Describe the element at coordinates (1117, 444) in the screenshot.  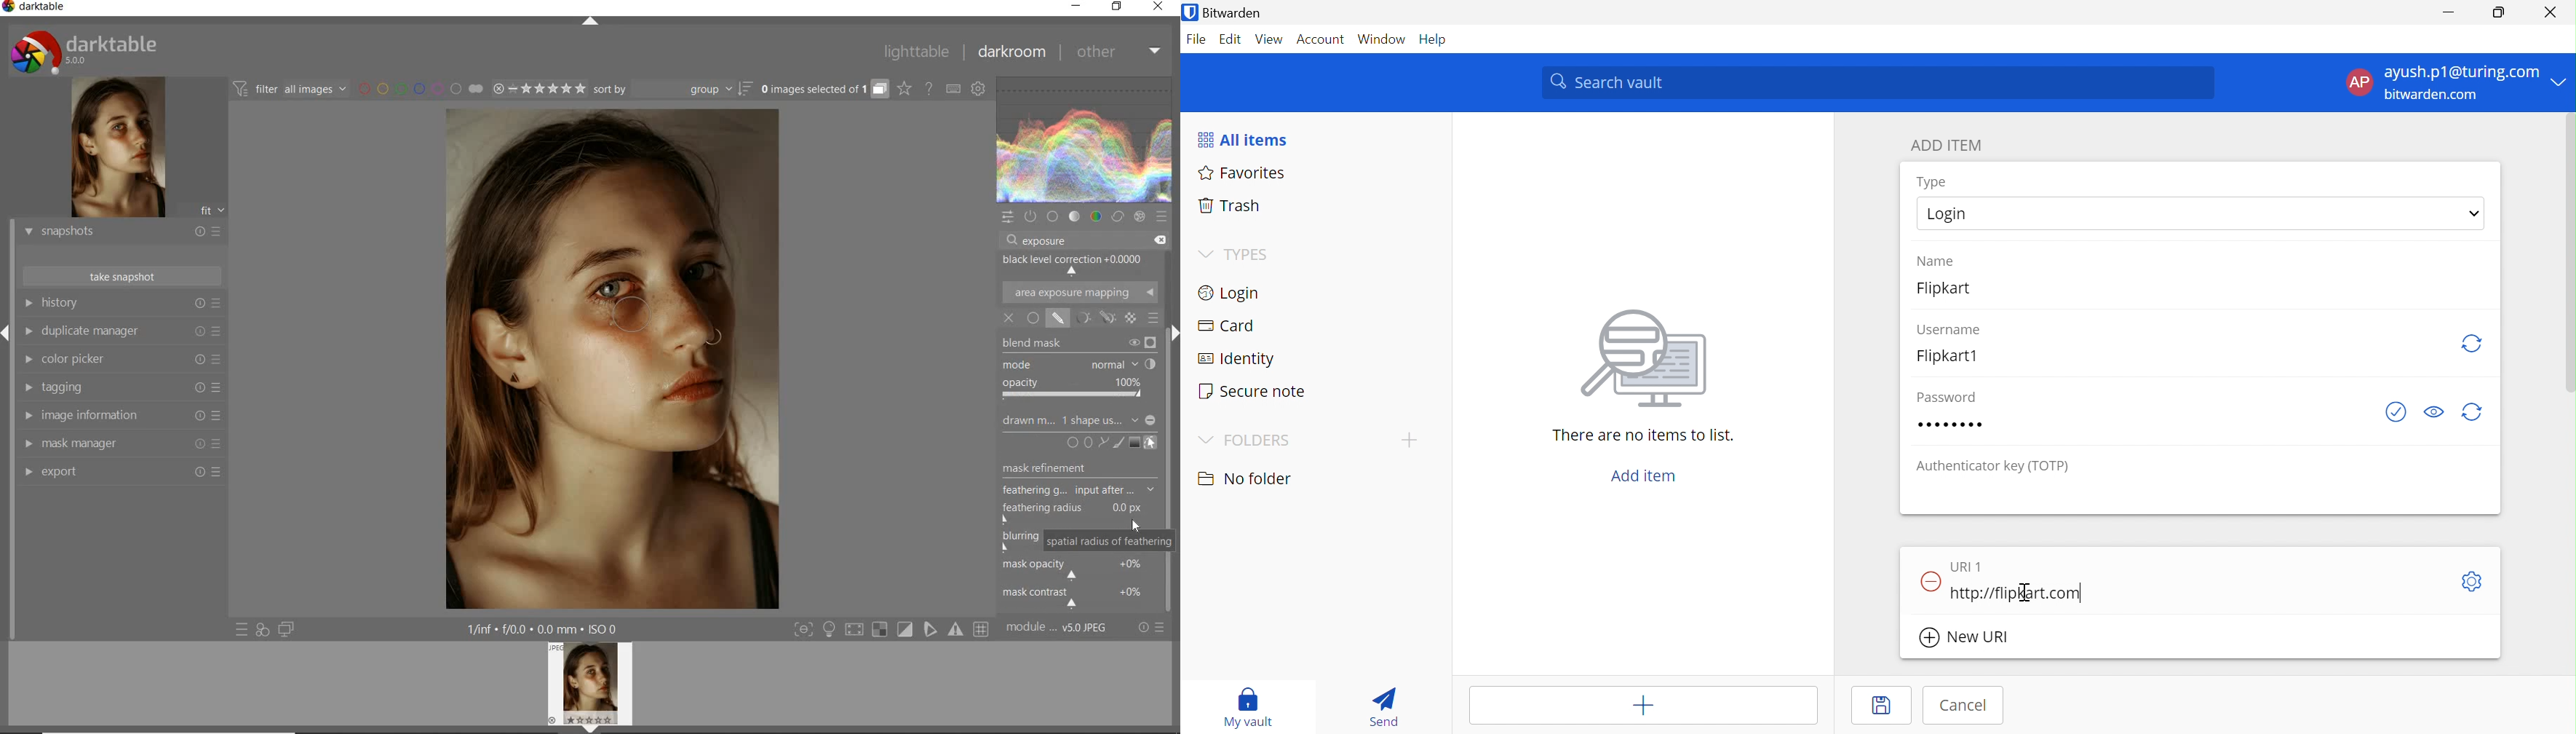
I see `ADD BRUSH` at that location.